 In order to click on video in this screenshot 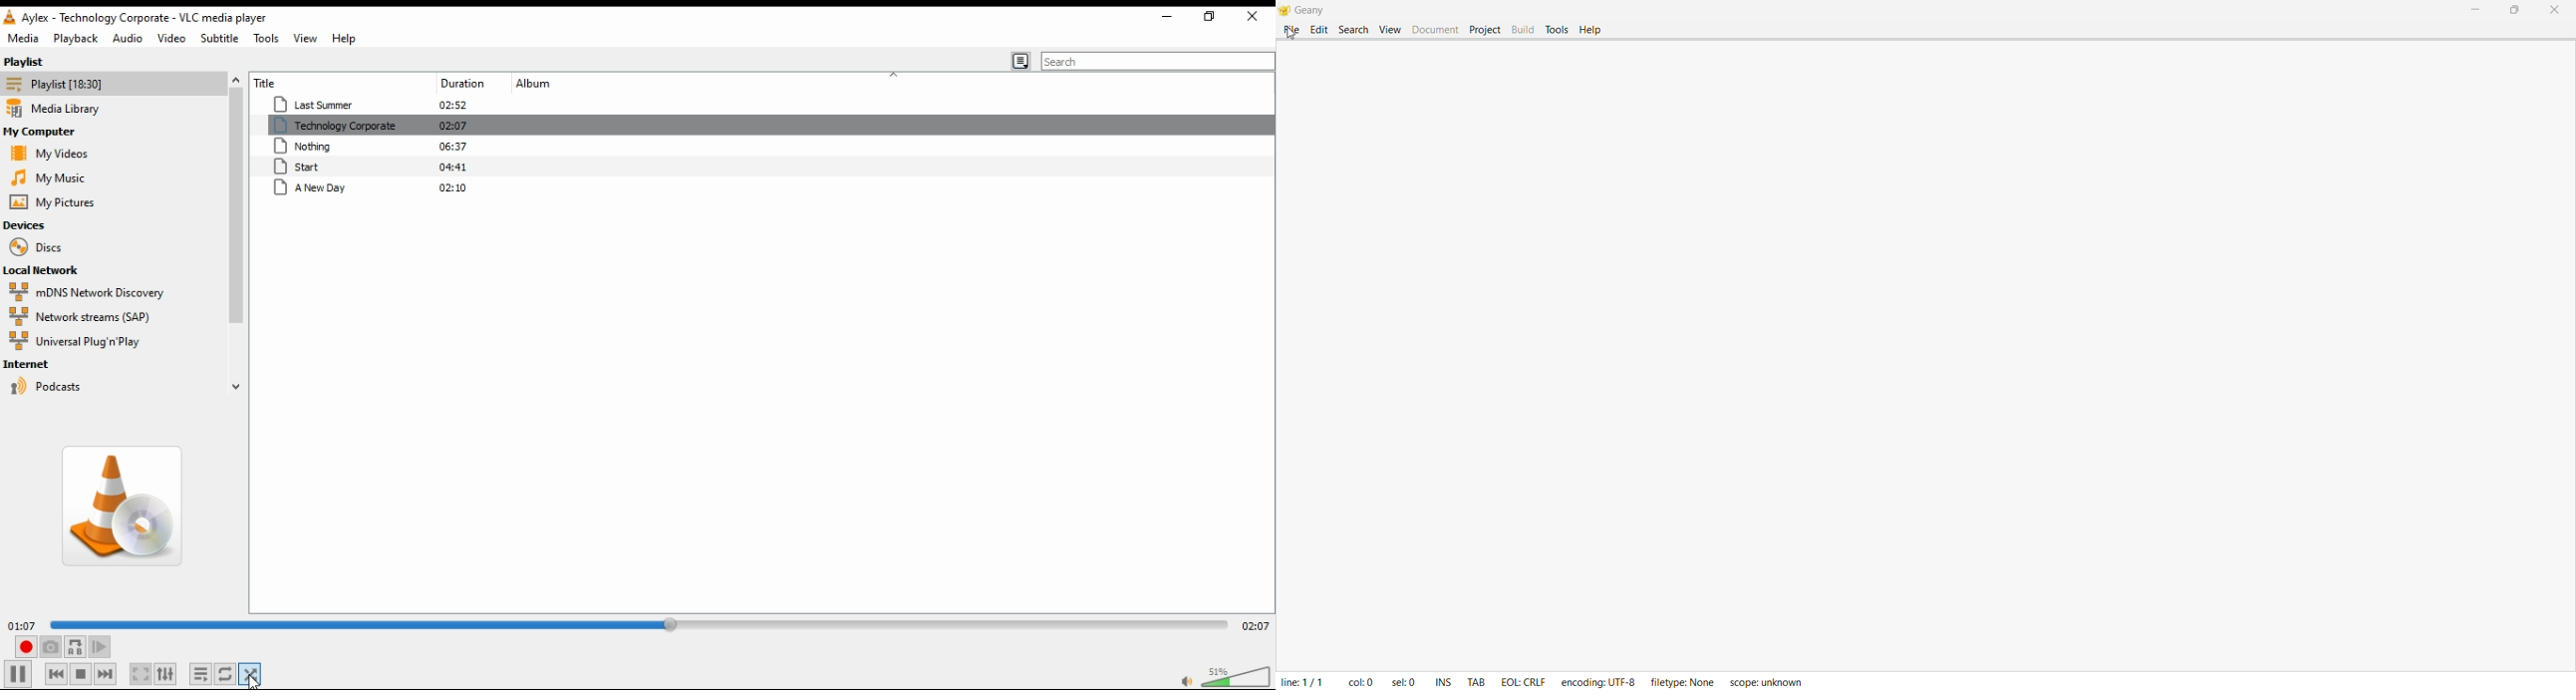, I will do `click(172, 42)`.